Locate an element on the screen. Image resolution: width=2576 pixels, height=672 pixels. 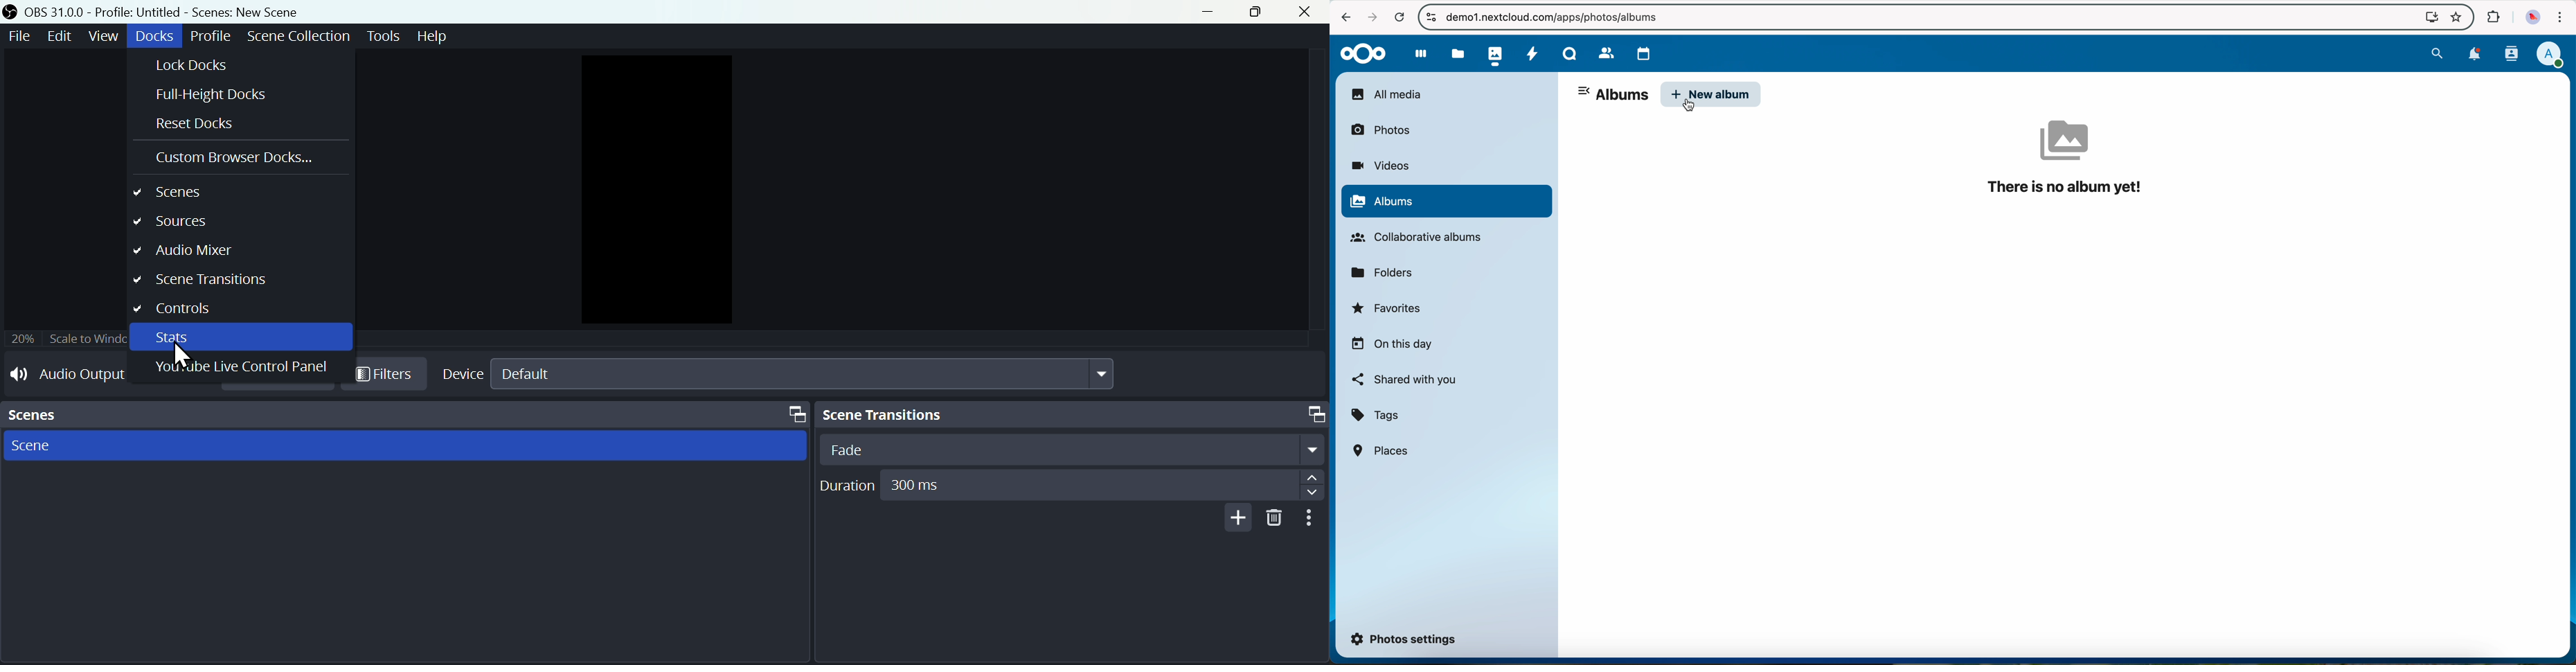
Stats is located at coordinates (191, 339).